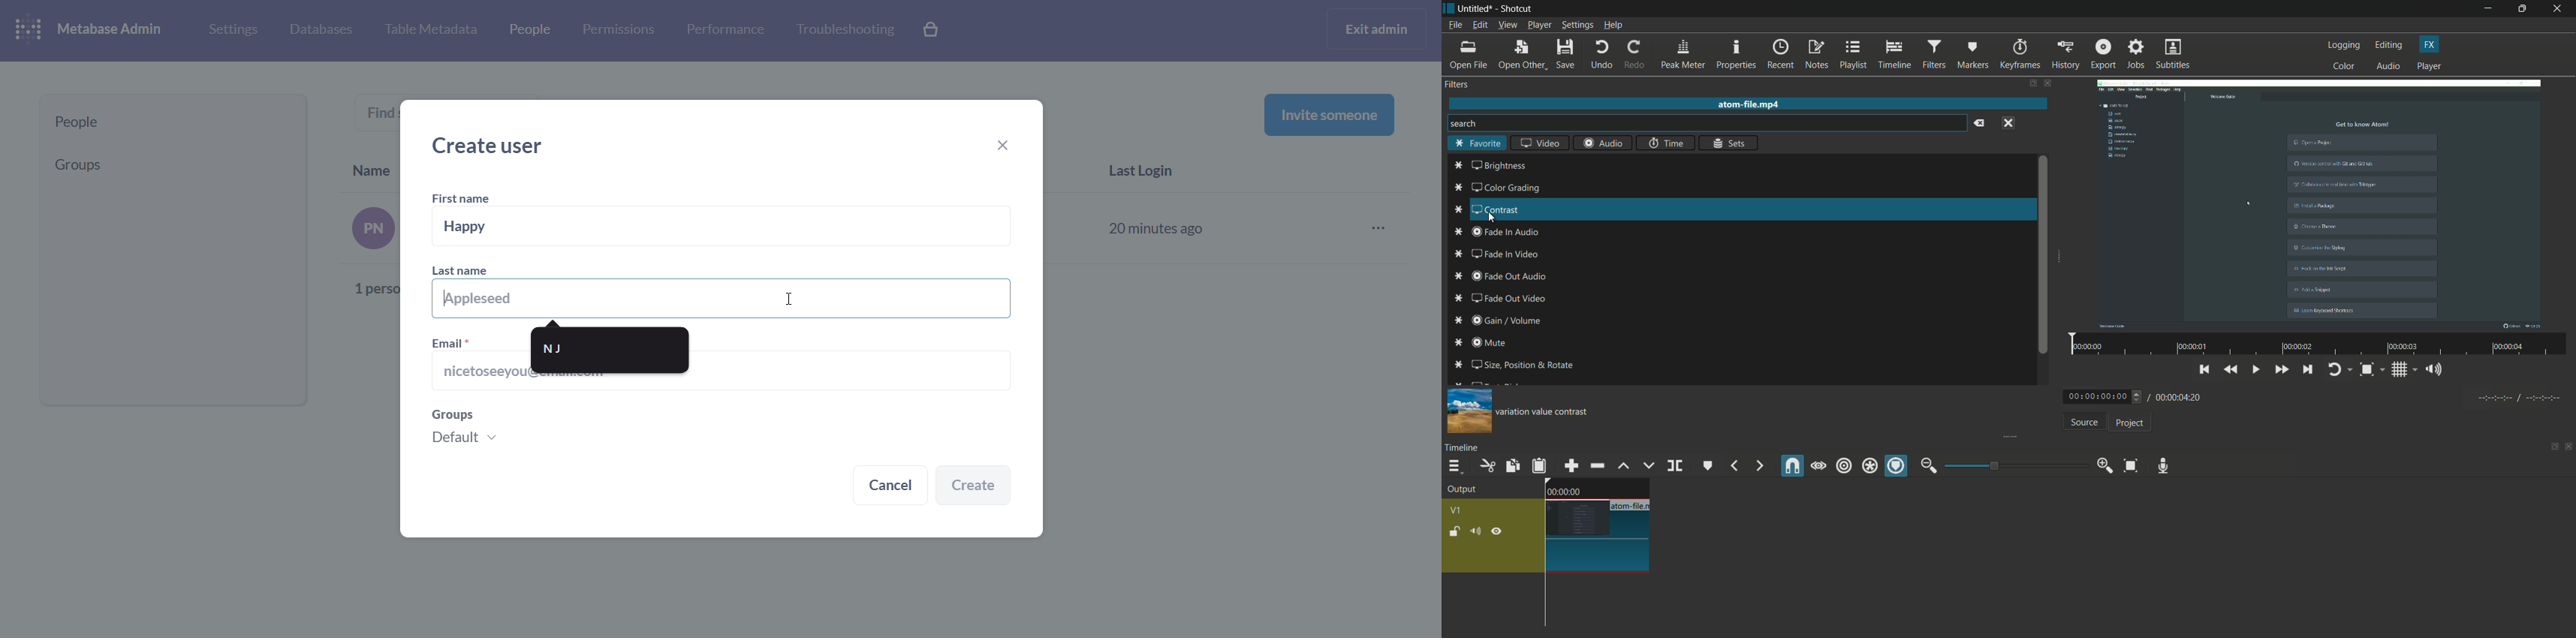  Describe the element at coordinates (2258, 370) in the screenshot. I see `toggle play/pause` at that location.